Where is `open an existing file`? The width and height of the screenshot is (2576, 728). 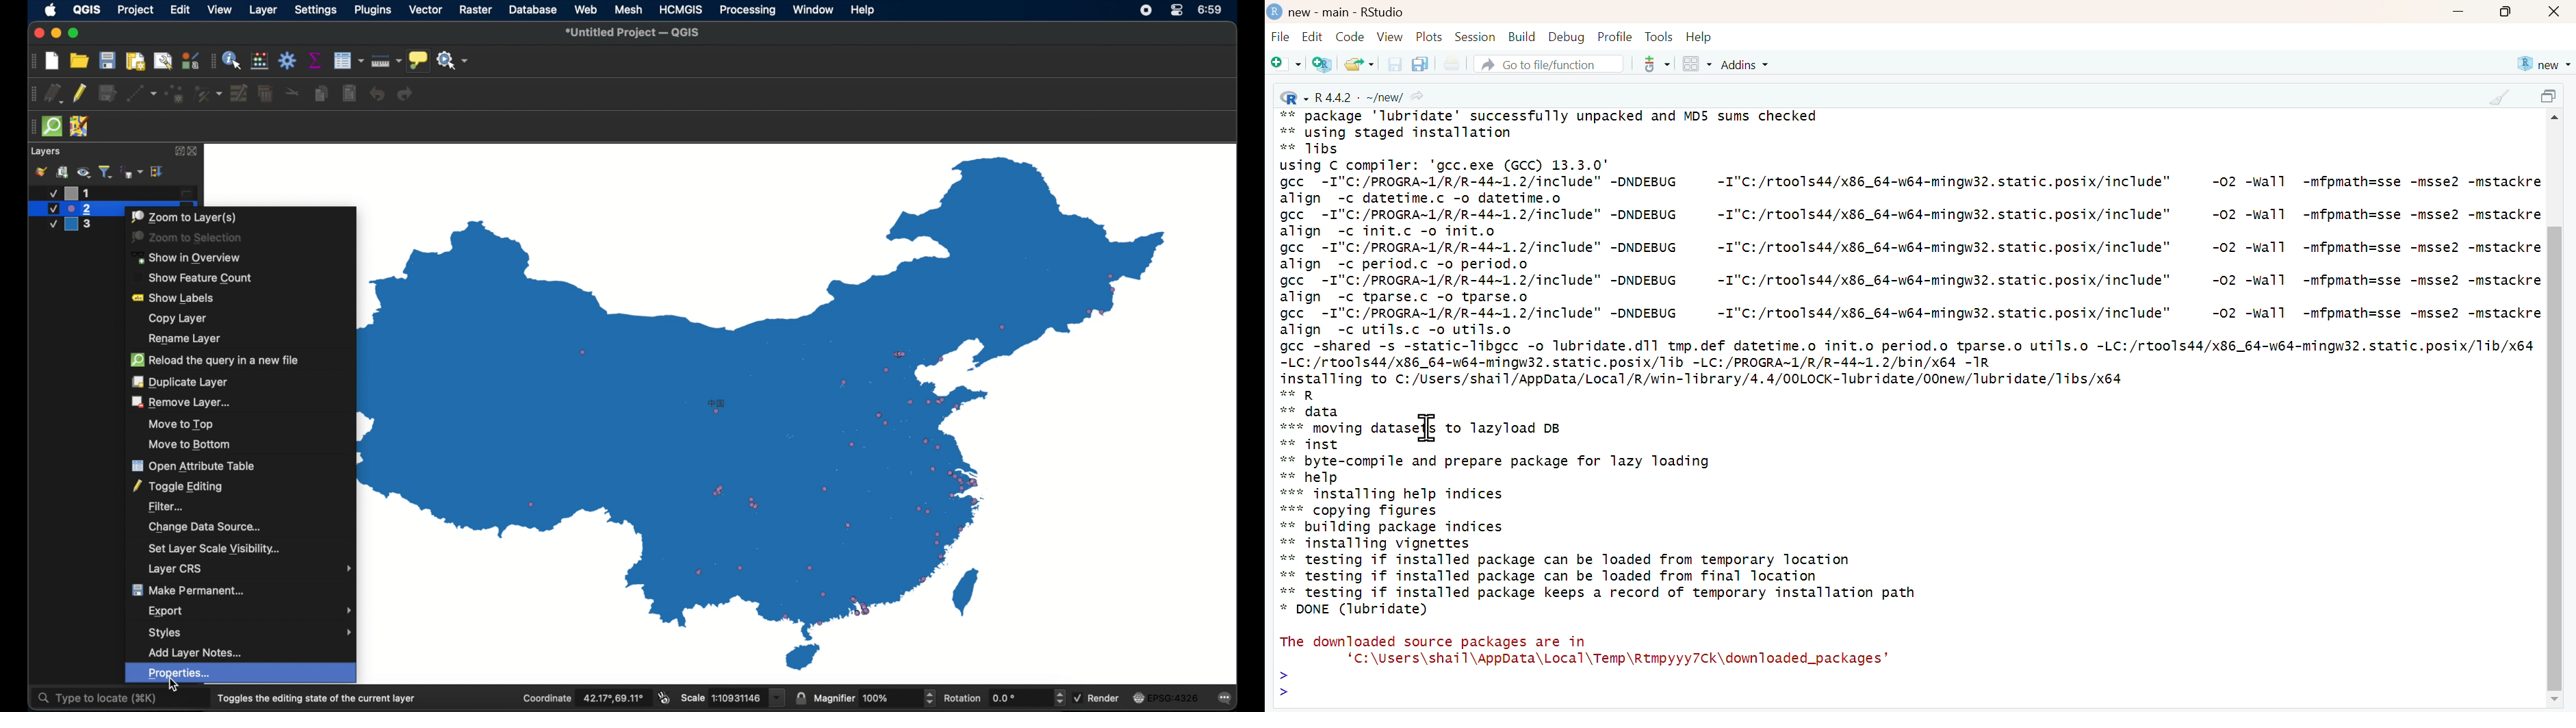
open an existing file is located at coordinates (1358, 63).